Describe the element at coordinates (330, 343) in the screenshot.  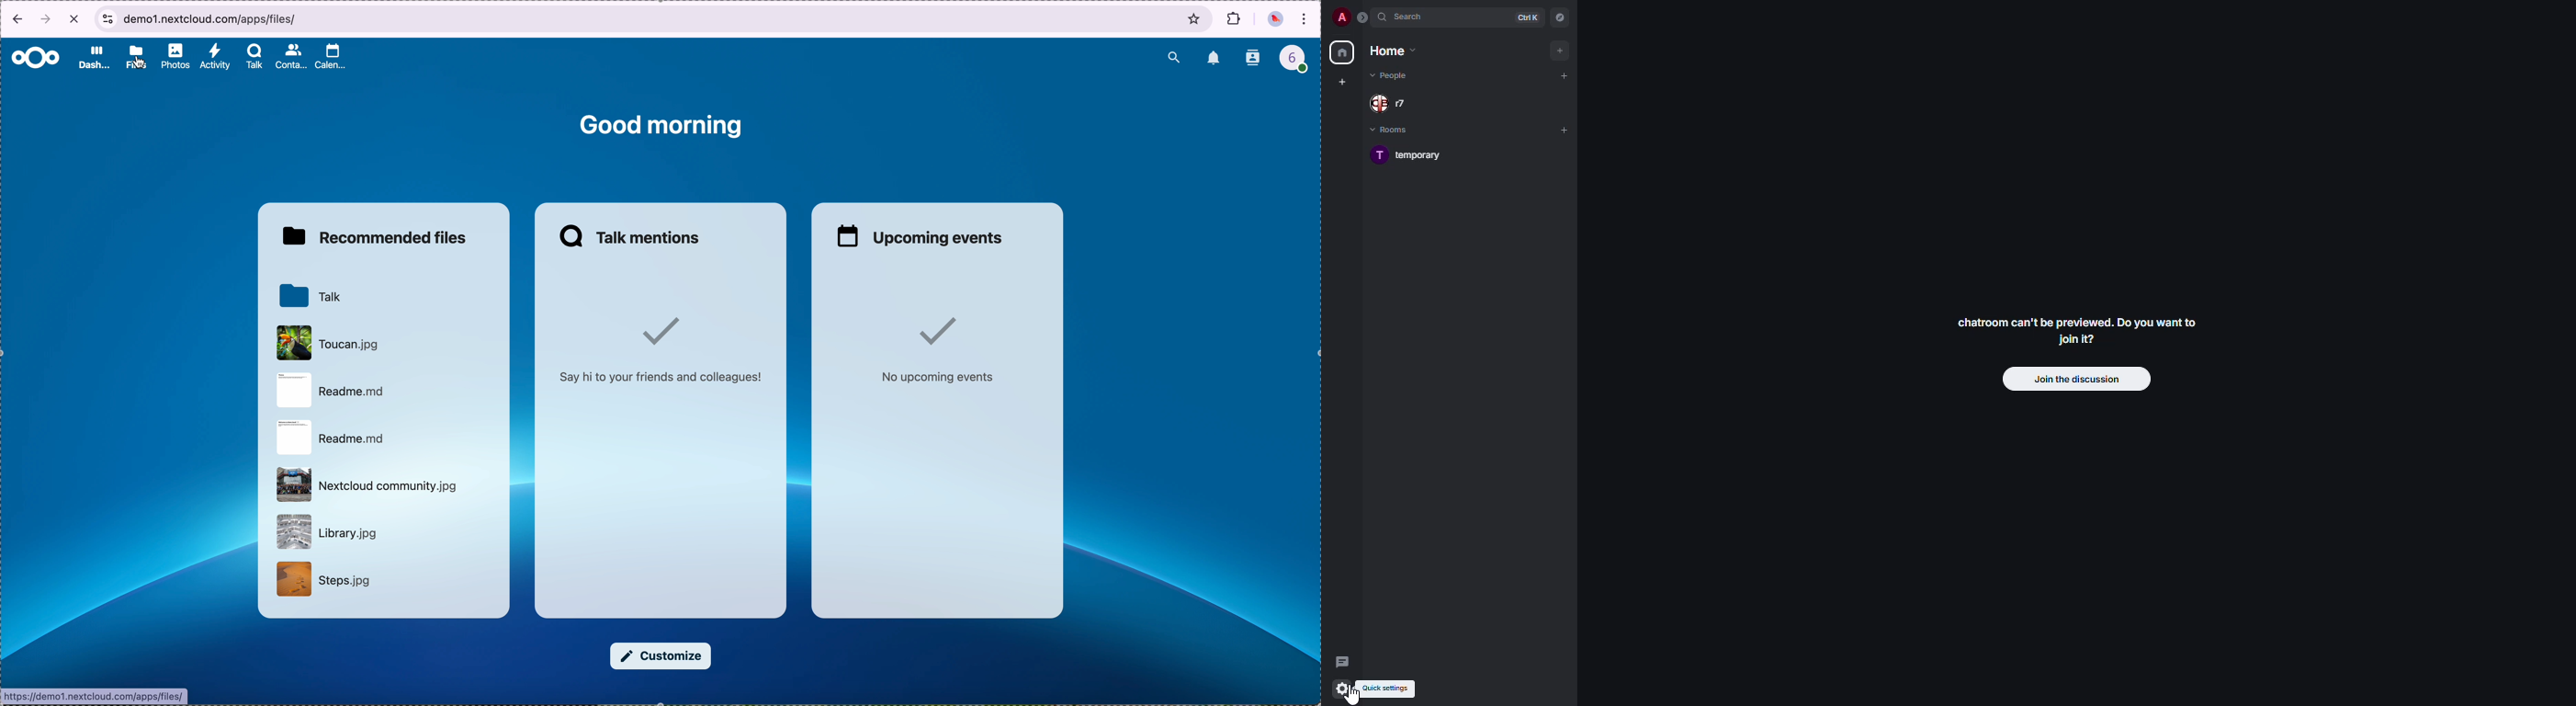
I see `toucan.jpg` at that location.